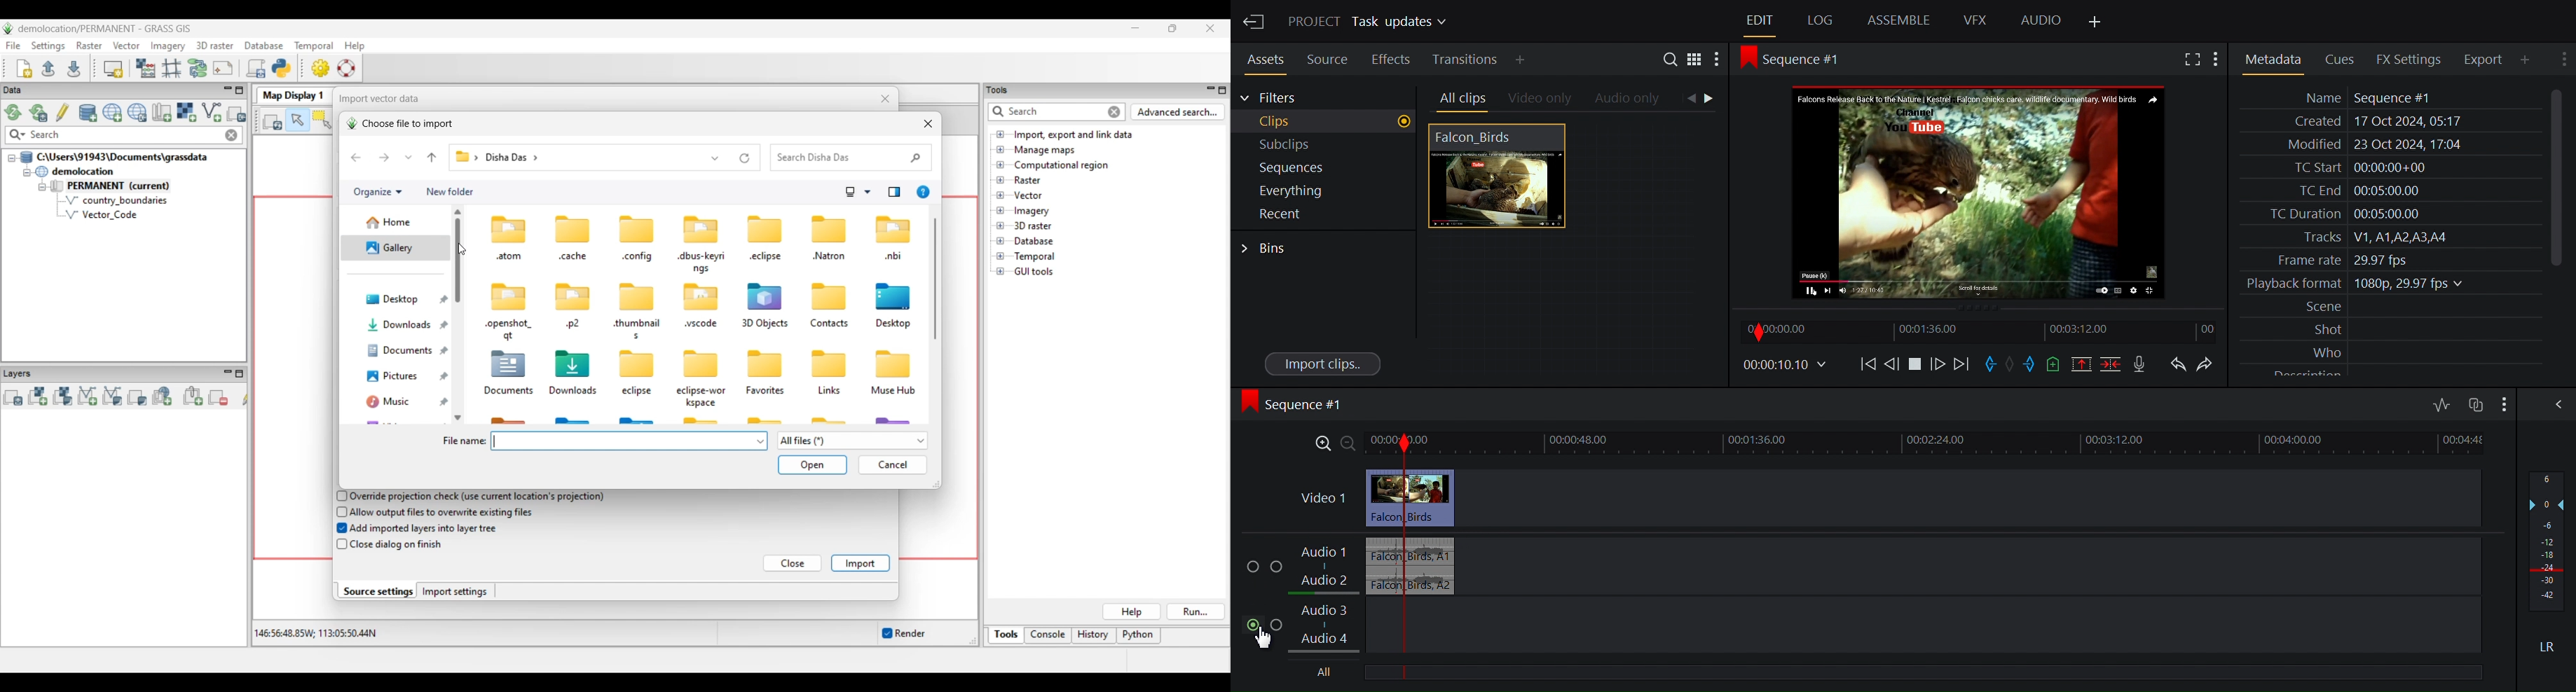  What do you see at coordinates (2034, 364) in the screenshot?
I see `Mark out` at bounding box center [2034, 364].